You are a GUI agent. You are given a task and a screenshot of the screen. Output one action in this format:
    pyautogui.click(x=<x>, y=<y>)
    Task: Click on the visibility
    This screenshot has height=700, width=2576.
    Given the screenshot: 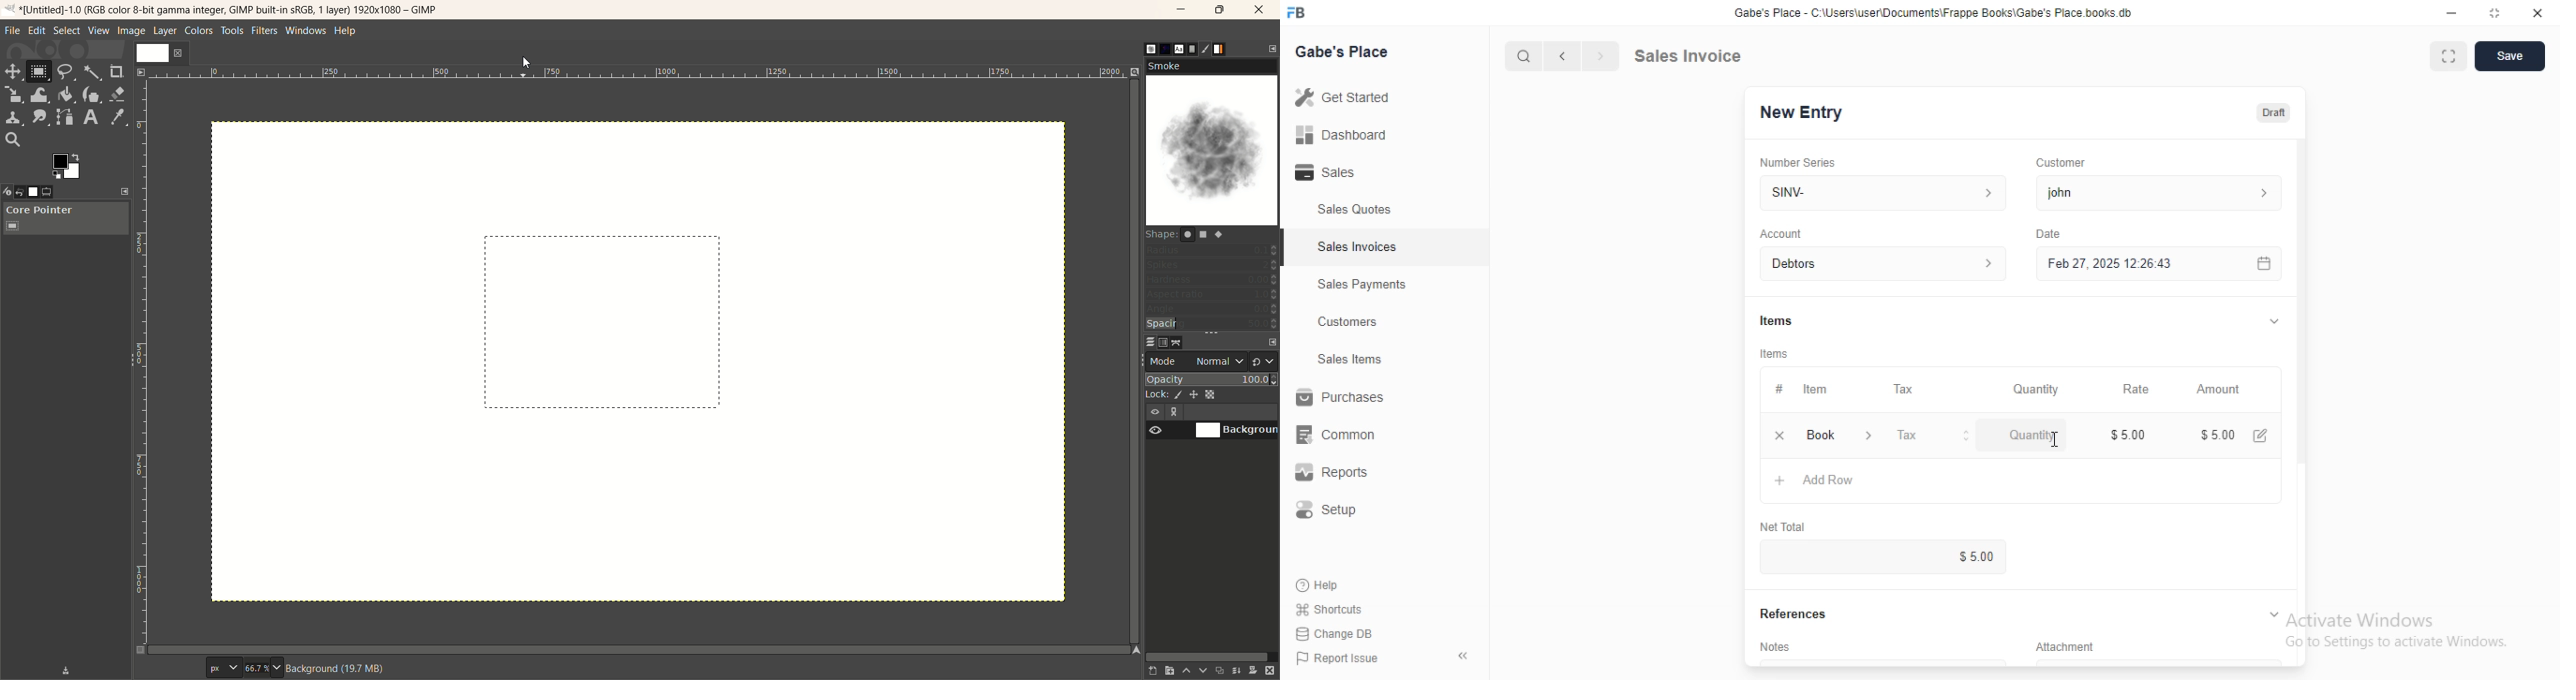 What is the action you would take?
    pyautogui.click(x=1155, y=412)
    